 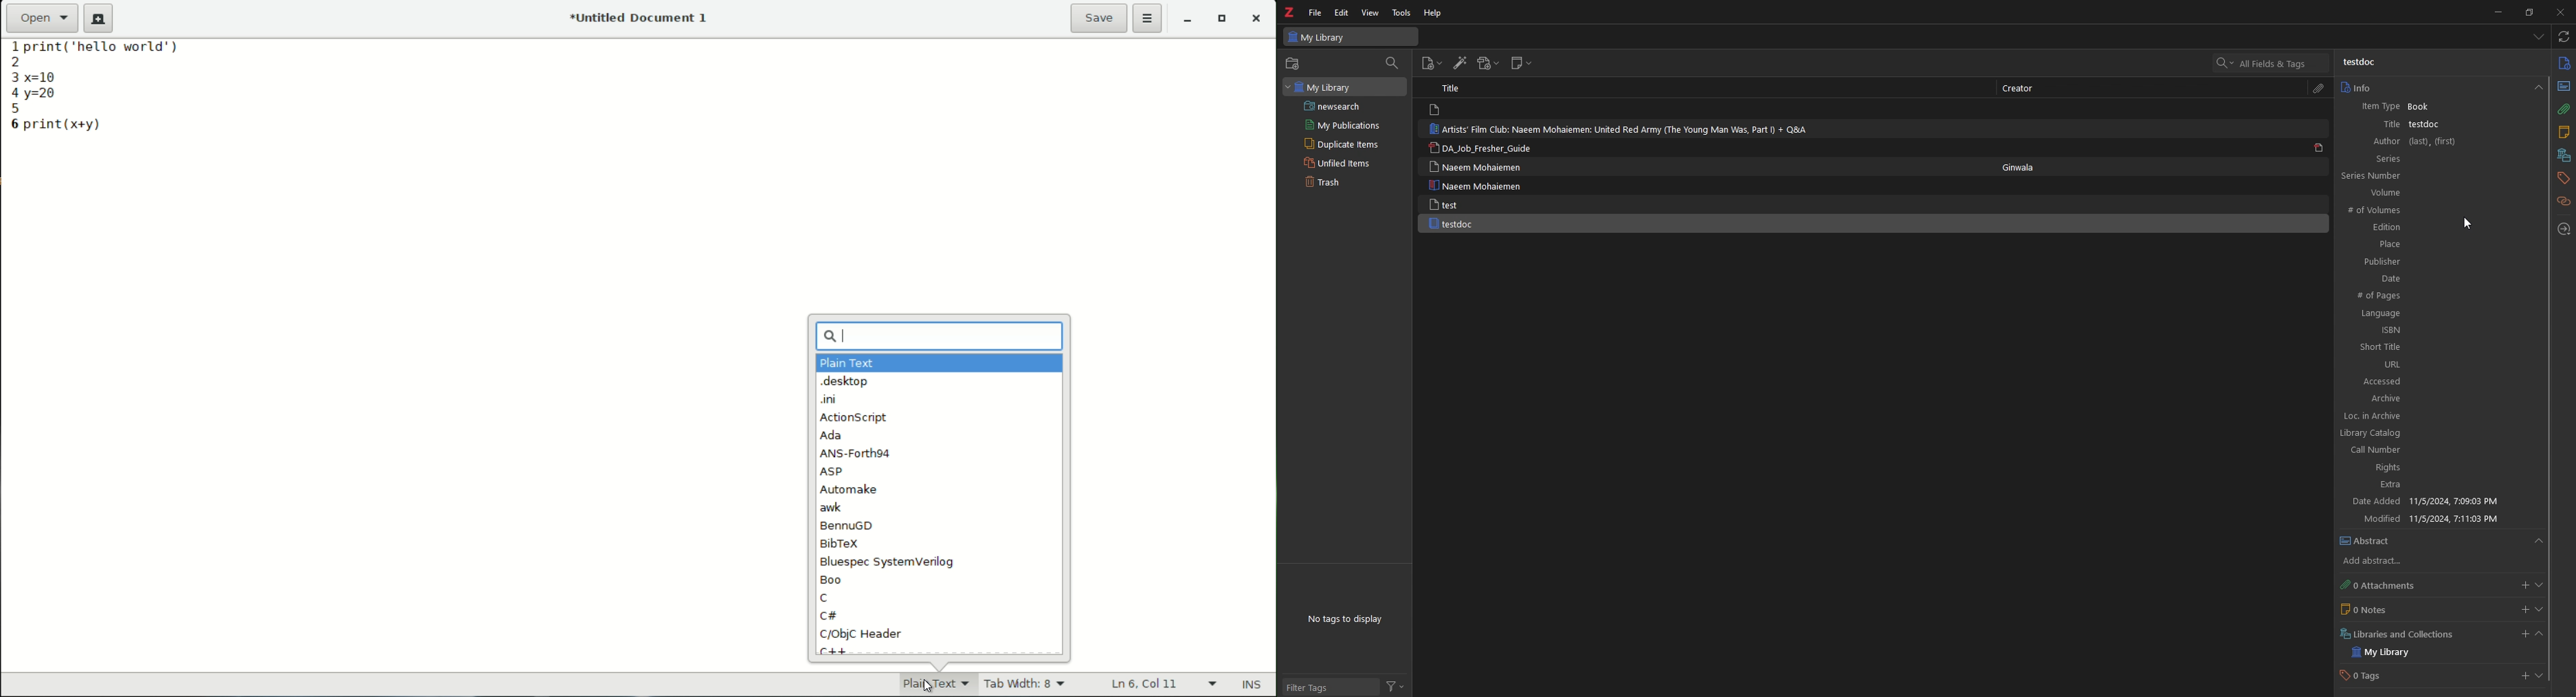 I want to click on attachment, so click(x=2321, y=89).